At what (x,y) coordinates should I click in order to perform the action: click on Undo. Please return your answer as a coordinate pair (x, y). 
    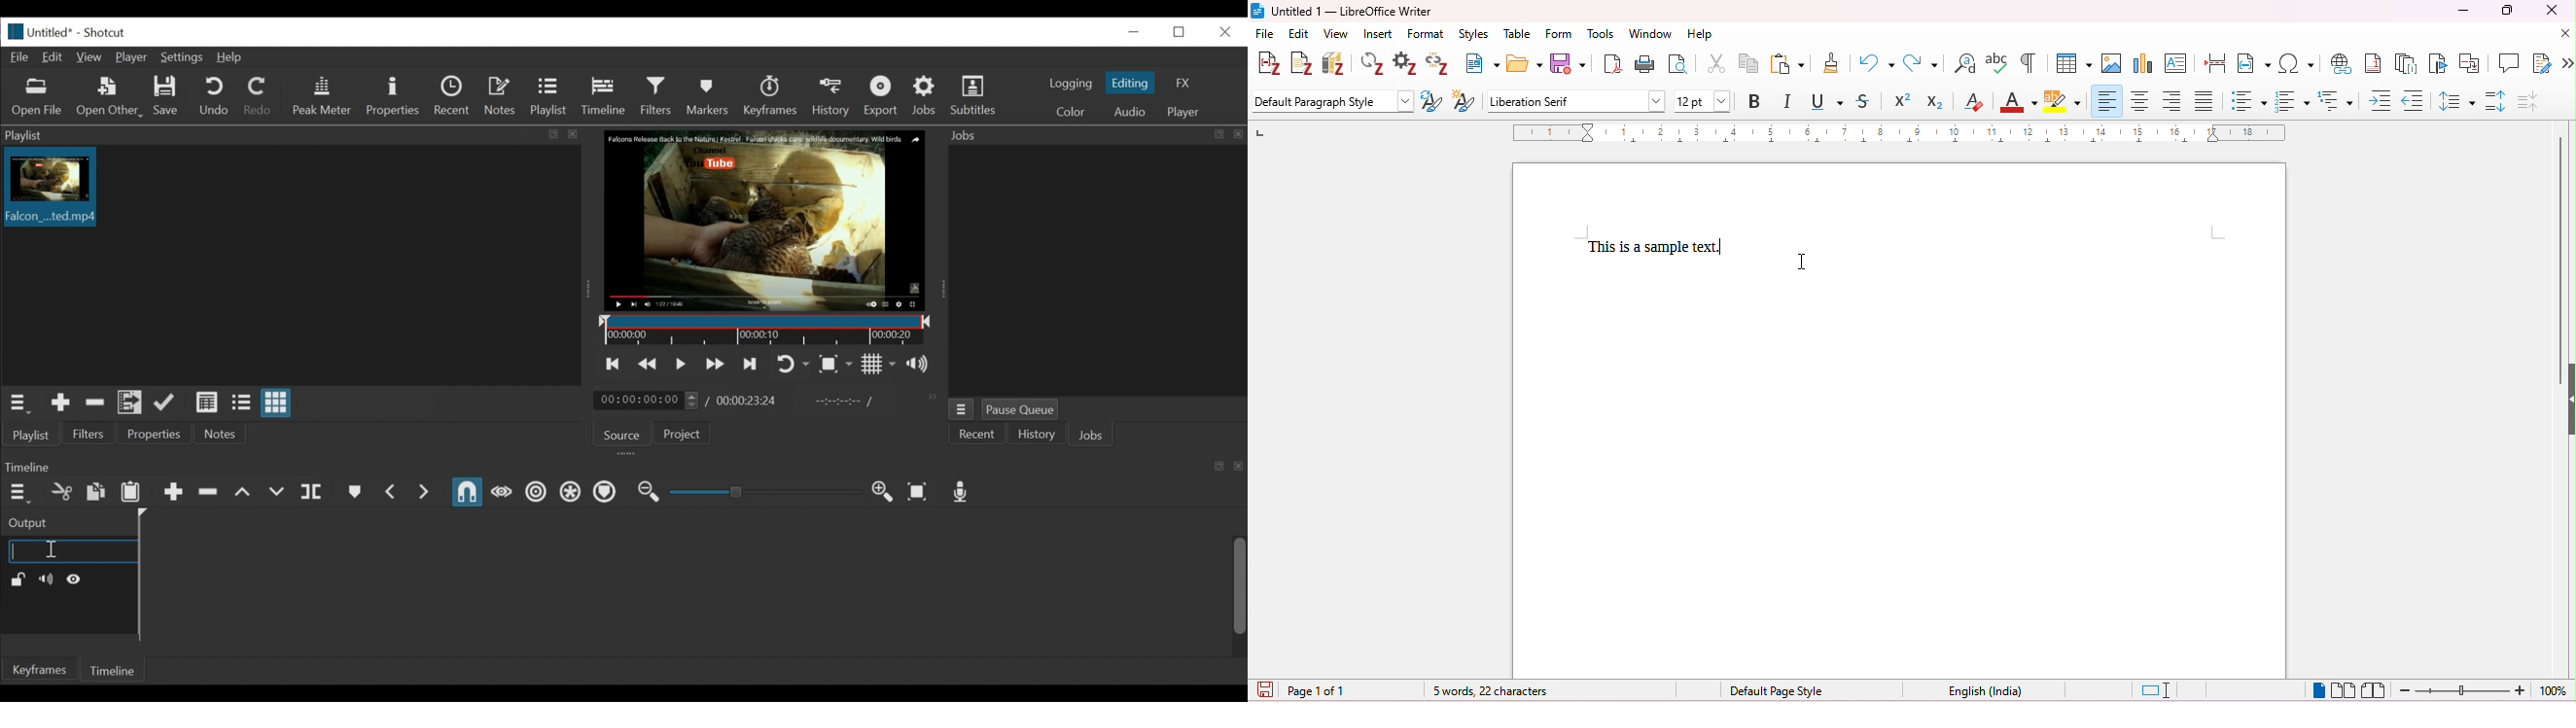
    Looking at the image, I should click on (214, 97).